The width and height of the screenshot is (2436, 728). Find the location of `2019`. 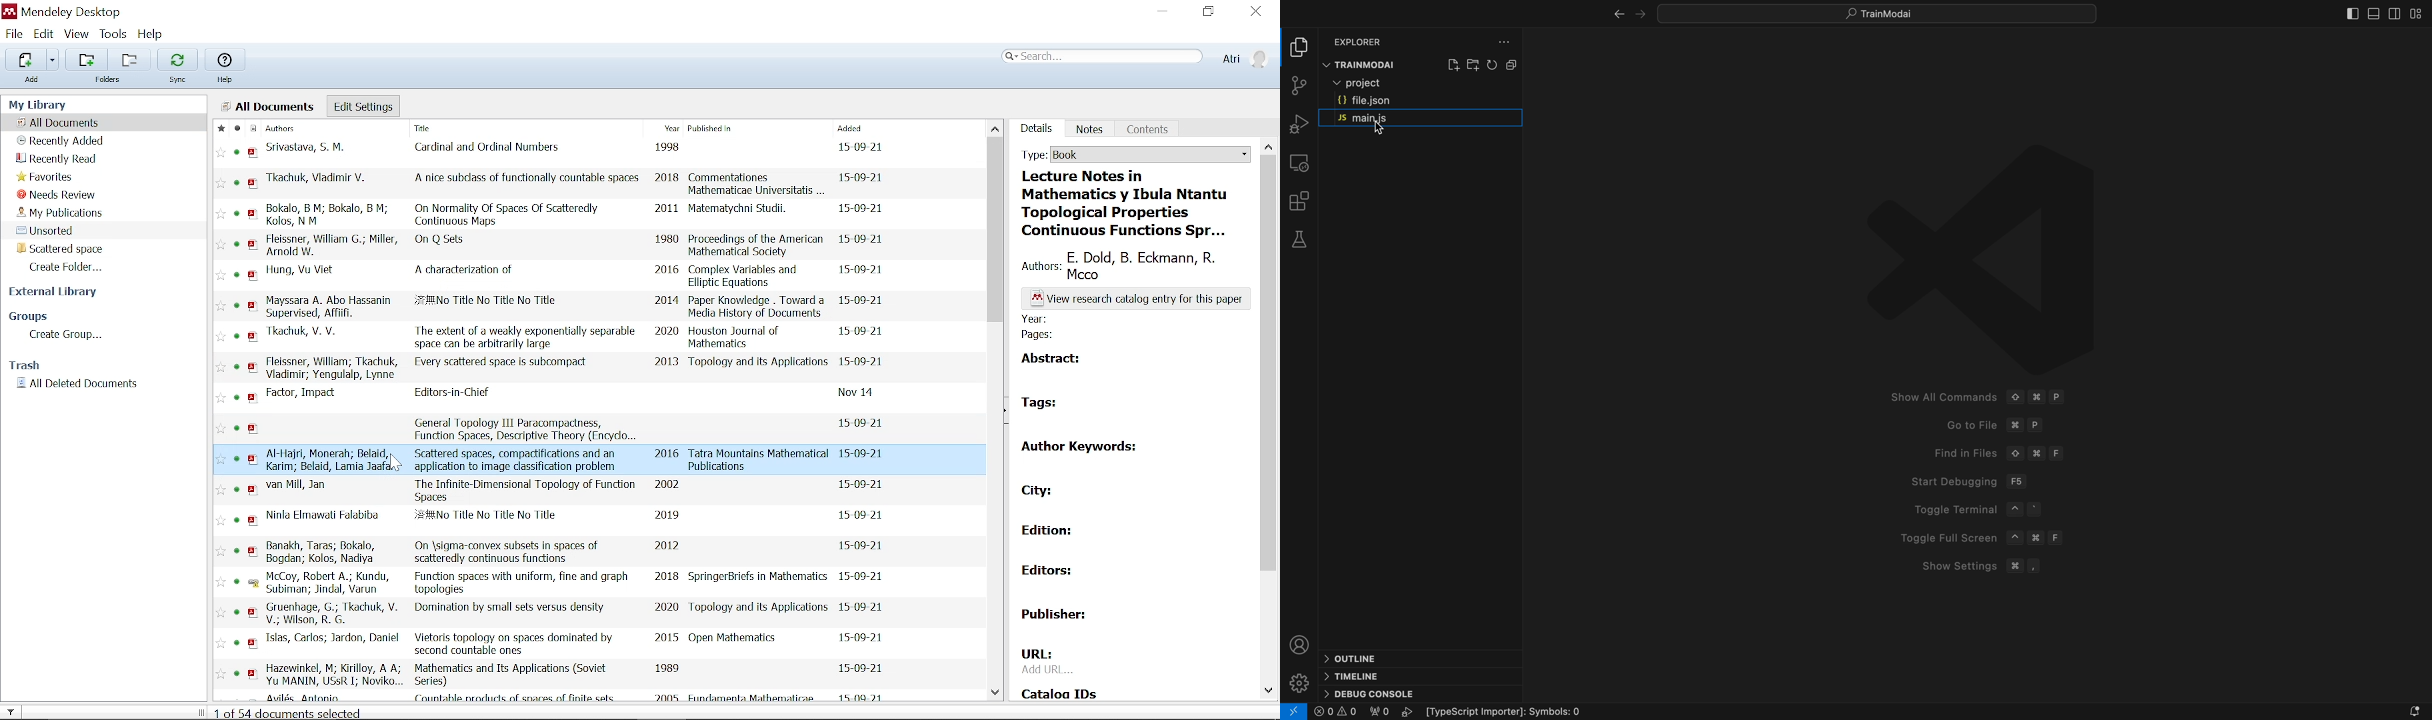

2019 is located at coordinates (666, 514).